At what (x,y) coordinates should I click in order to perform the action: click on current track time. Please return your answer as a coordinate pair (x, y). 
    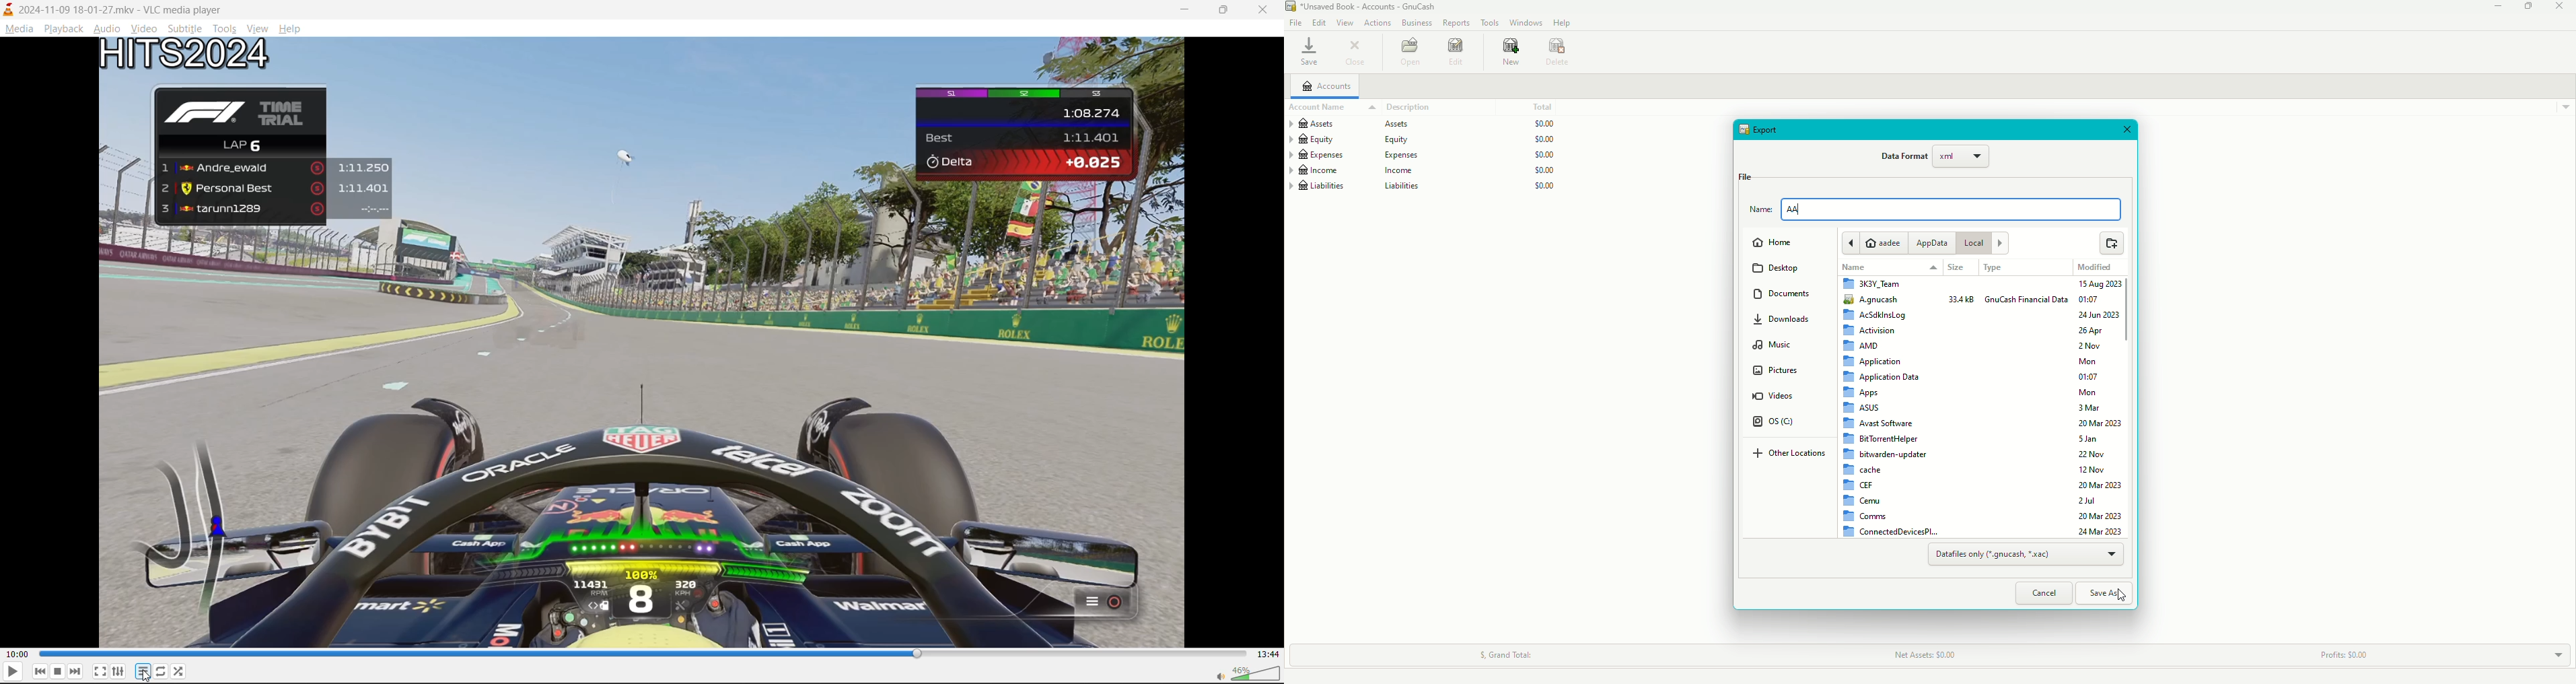
    Looking at the image, I should click on (17, 654).